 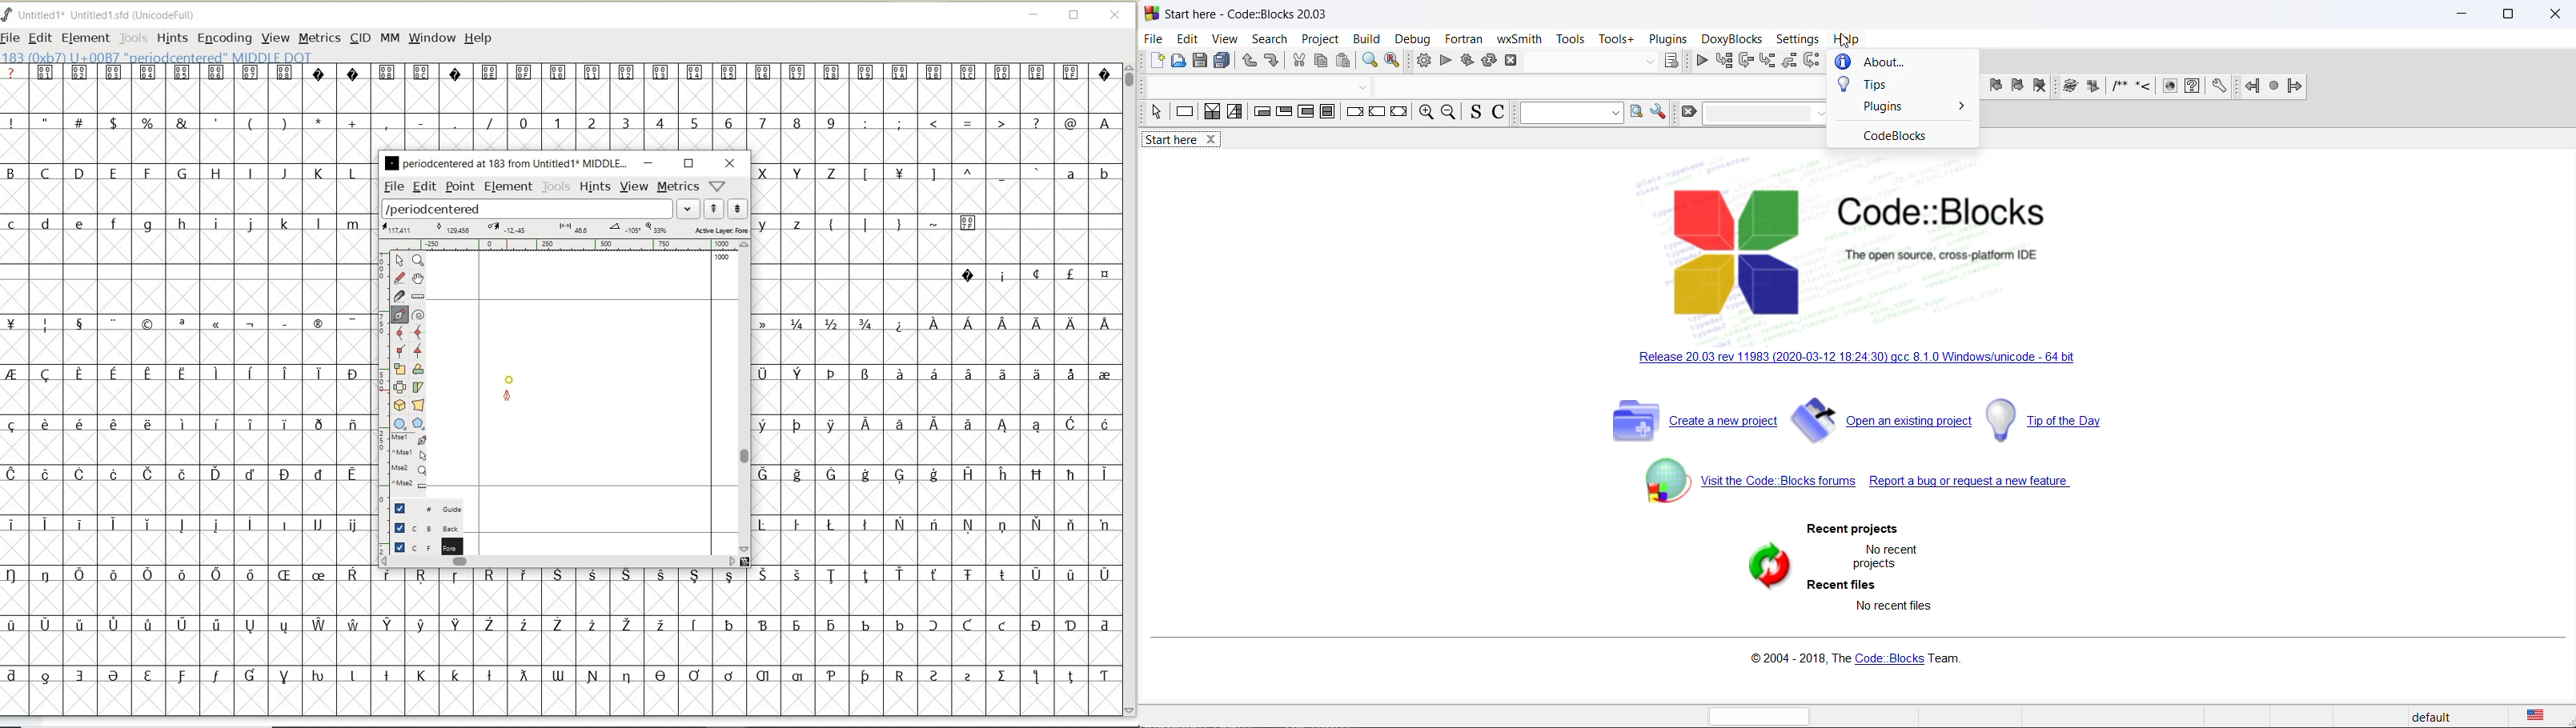 I want to click on change whether spiro is active or not, so click(x=418, y=313).